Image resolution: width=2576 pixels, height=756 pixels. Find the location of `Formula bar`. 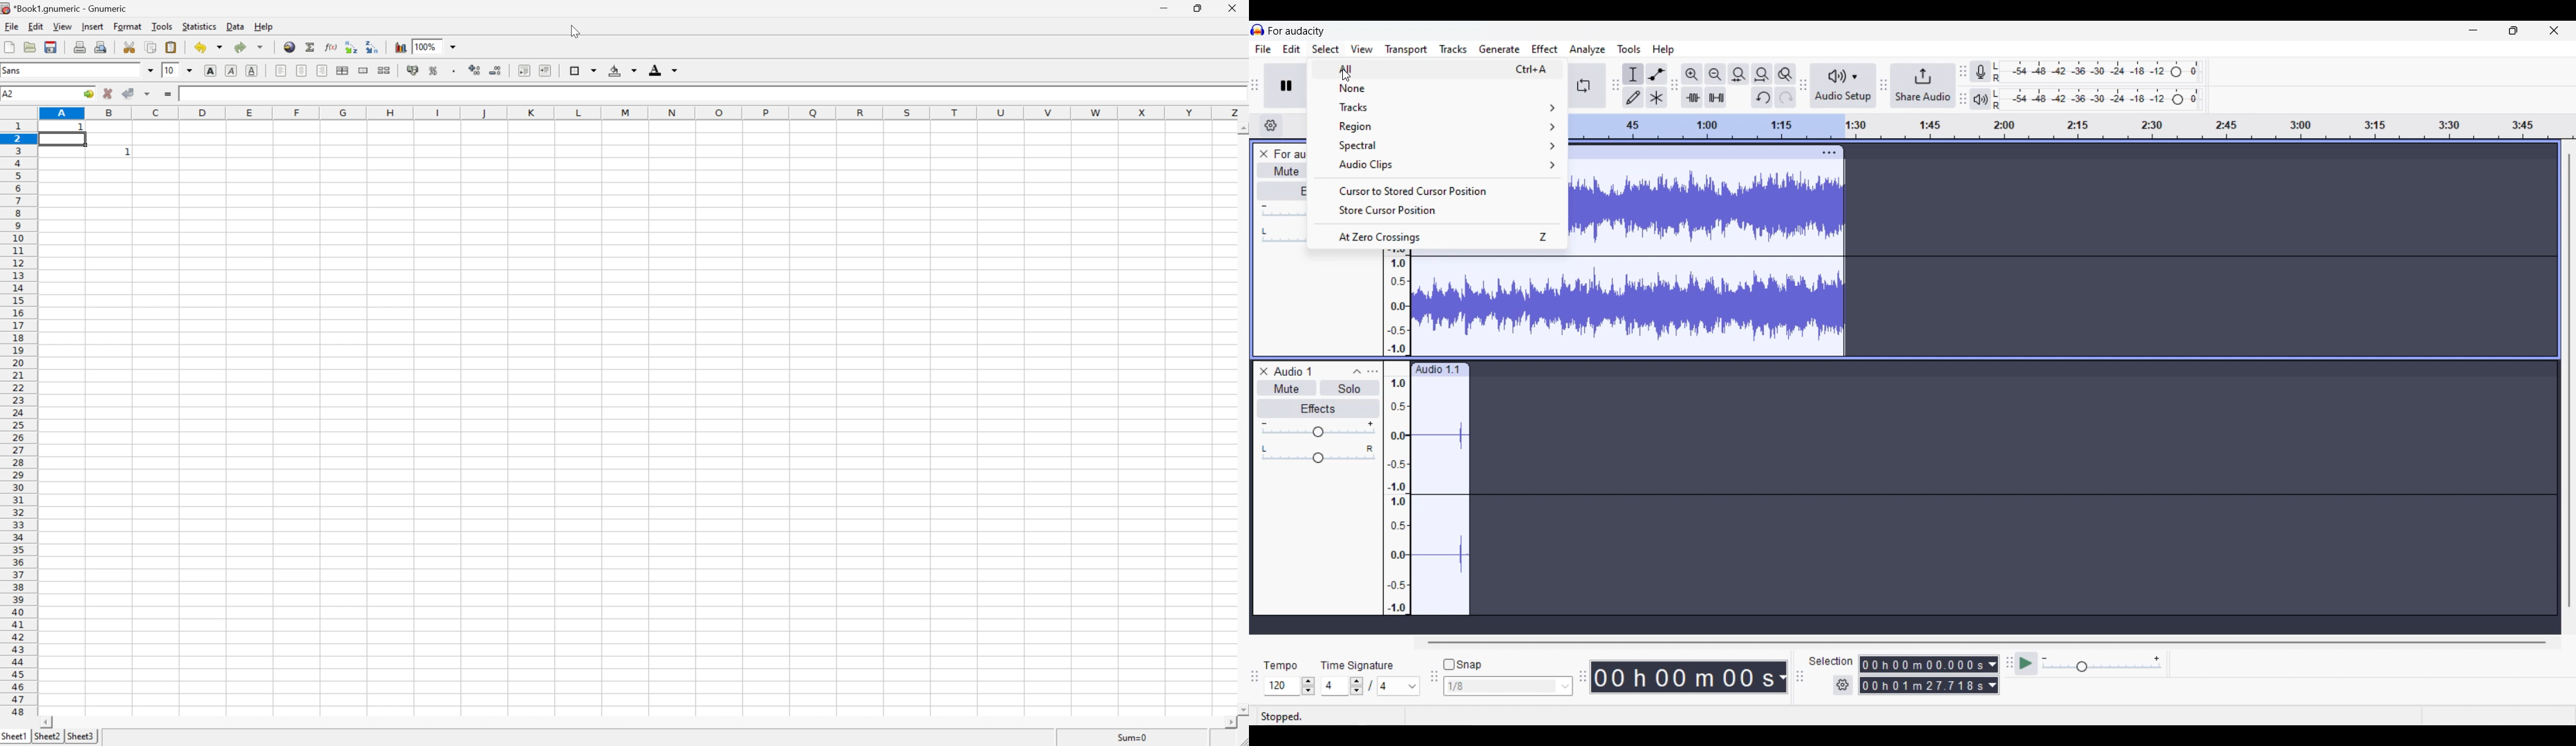

Formula bar is located at coordinates (715, 96).